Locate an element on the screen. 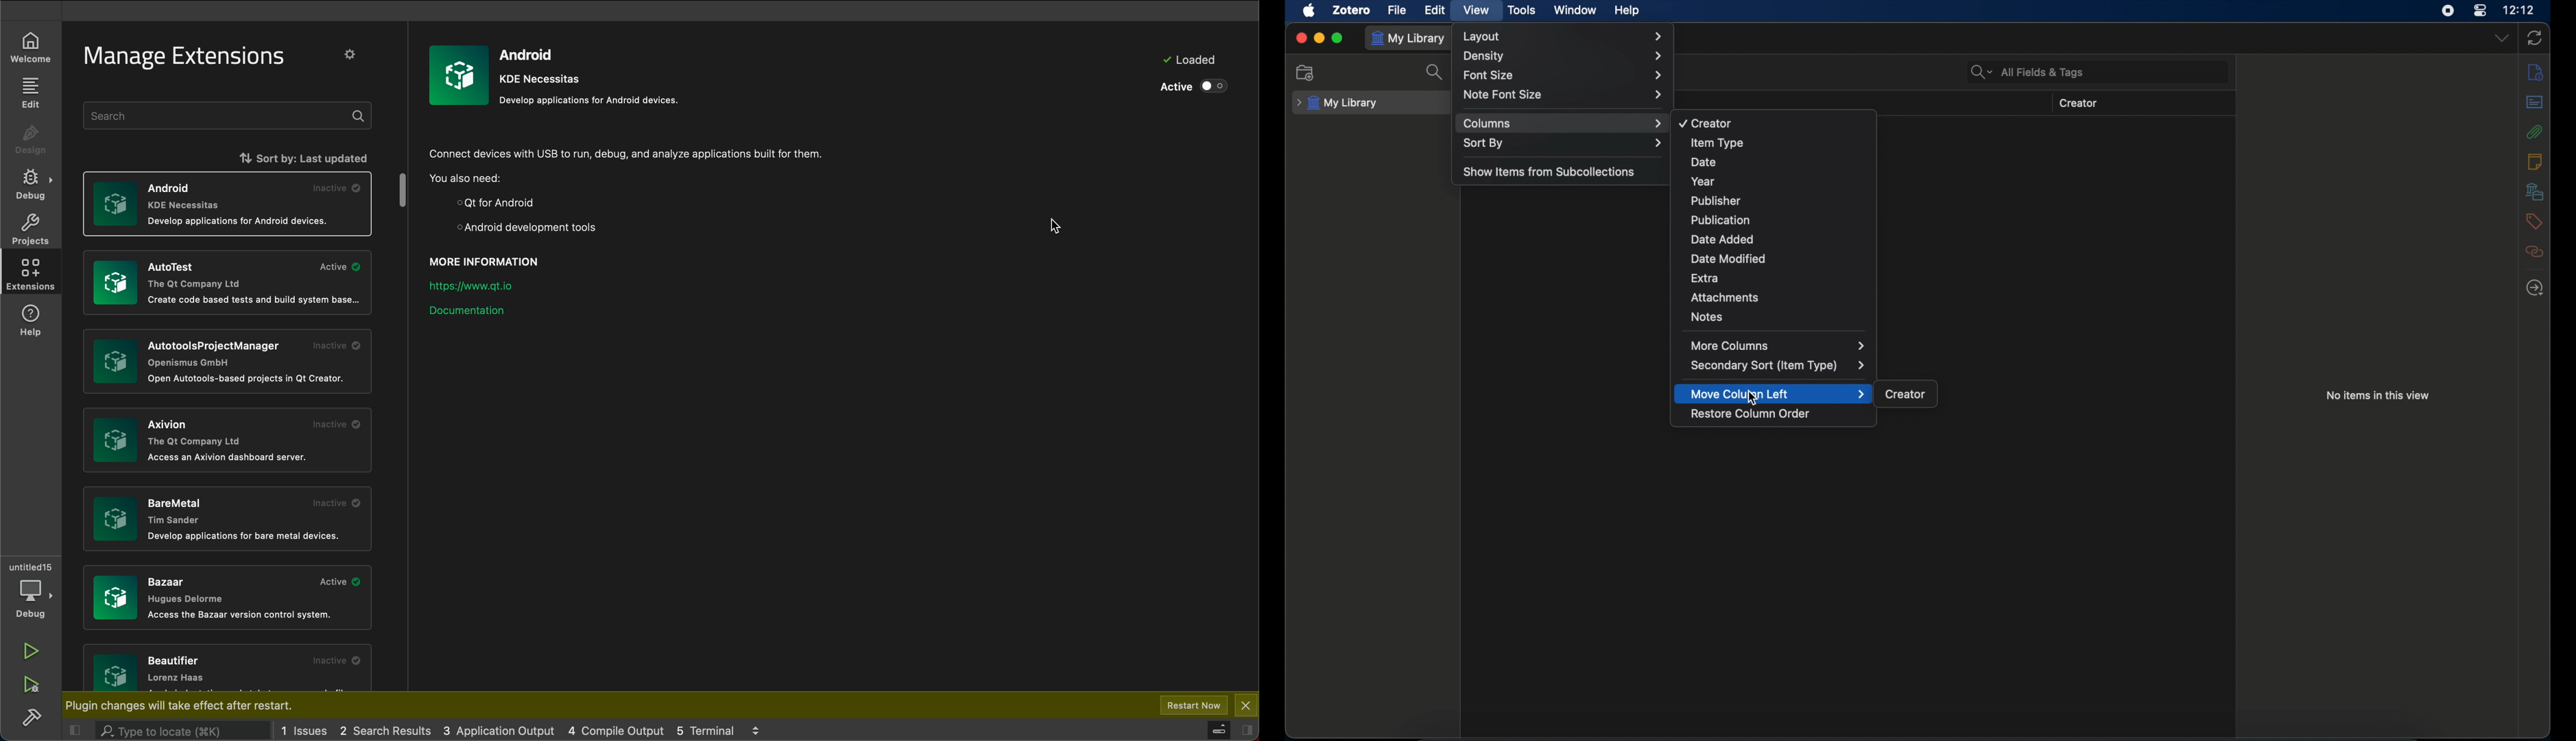  year is located at coordinates (1701, 181).